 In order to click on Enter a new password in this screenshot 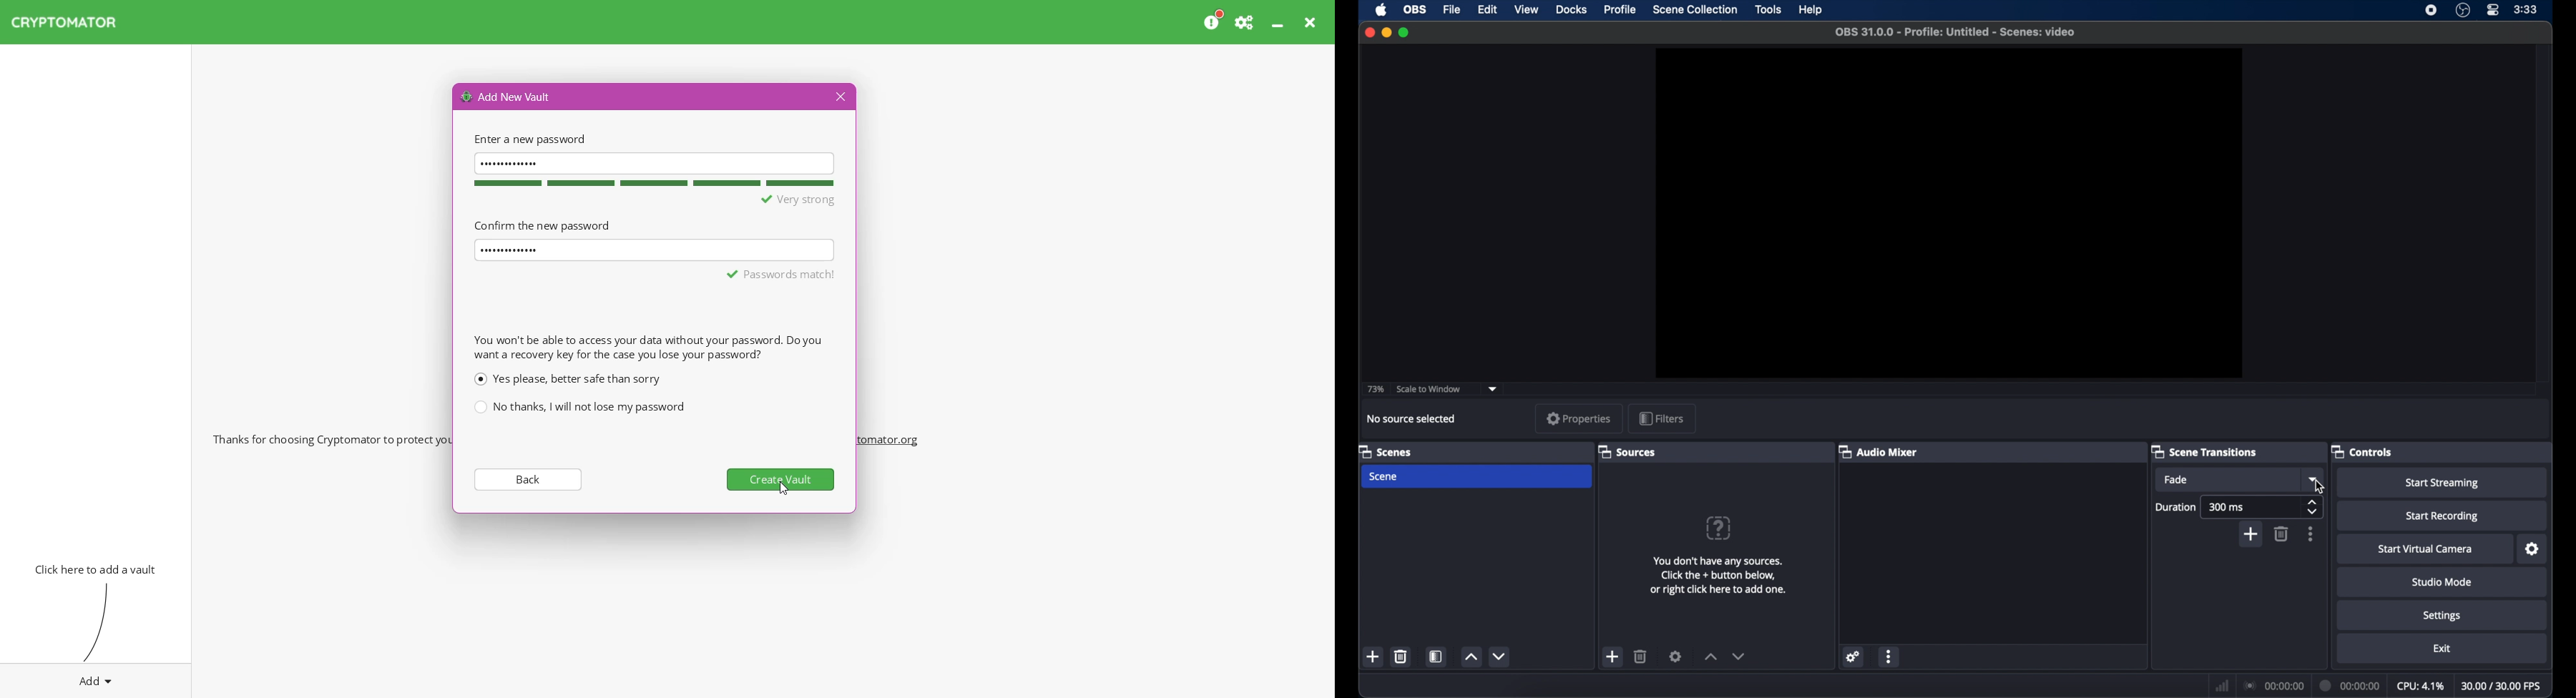, I will do `click(528, 139)`.